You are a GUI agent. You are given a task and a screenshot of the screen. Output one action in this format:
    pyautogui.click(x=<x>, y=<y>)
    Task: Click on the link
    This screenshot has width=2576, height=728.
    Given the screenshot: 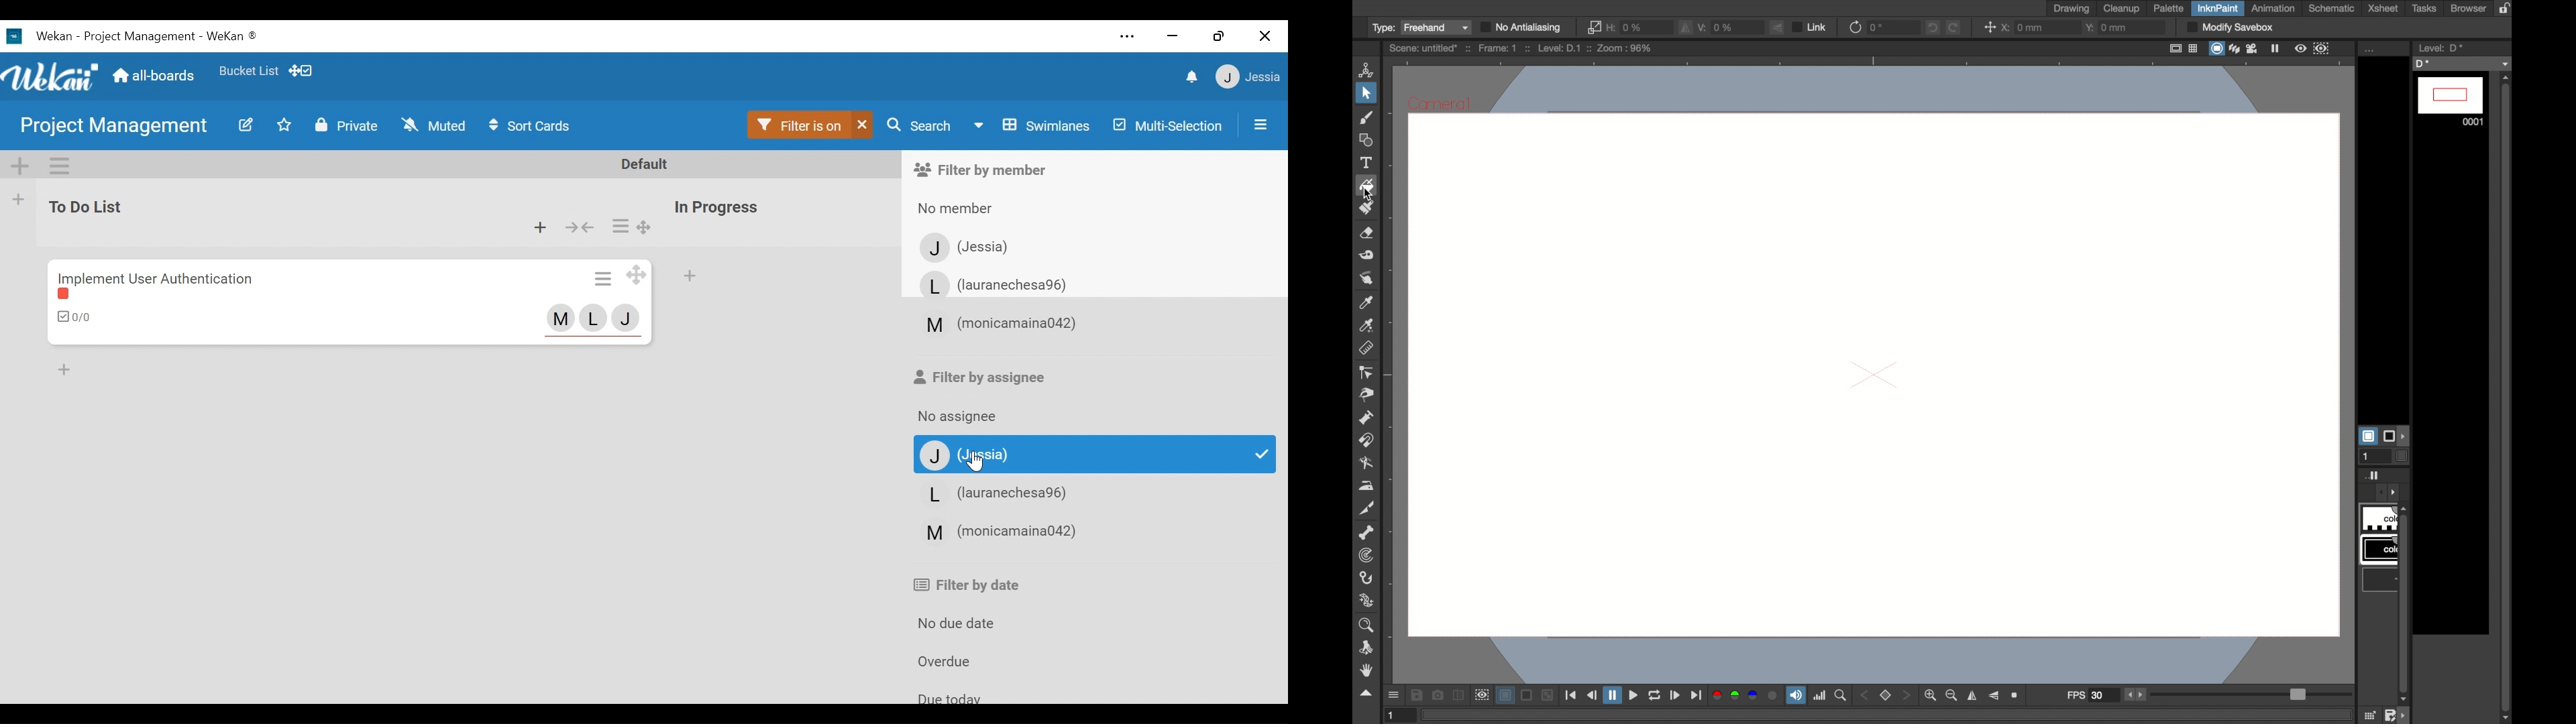 What is the action you would take?
    pyautogui.click(x=1811, y=27)
    